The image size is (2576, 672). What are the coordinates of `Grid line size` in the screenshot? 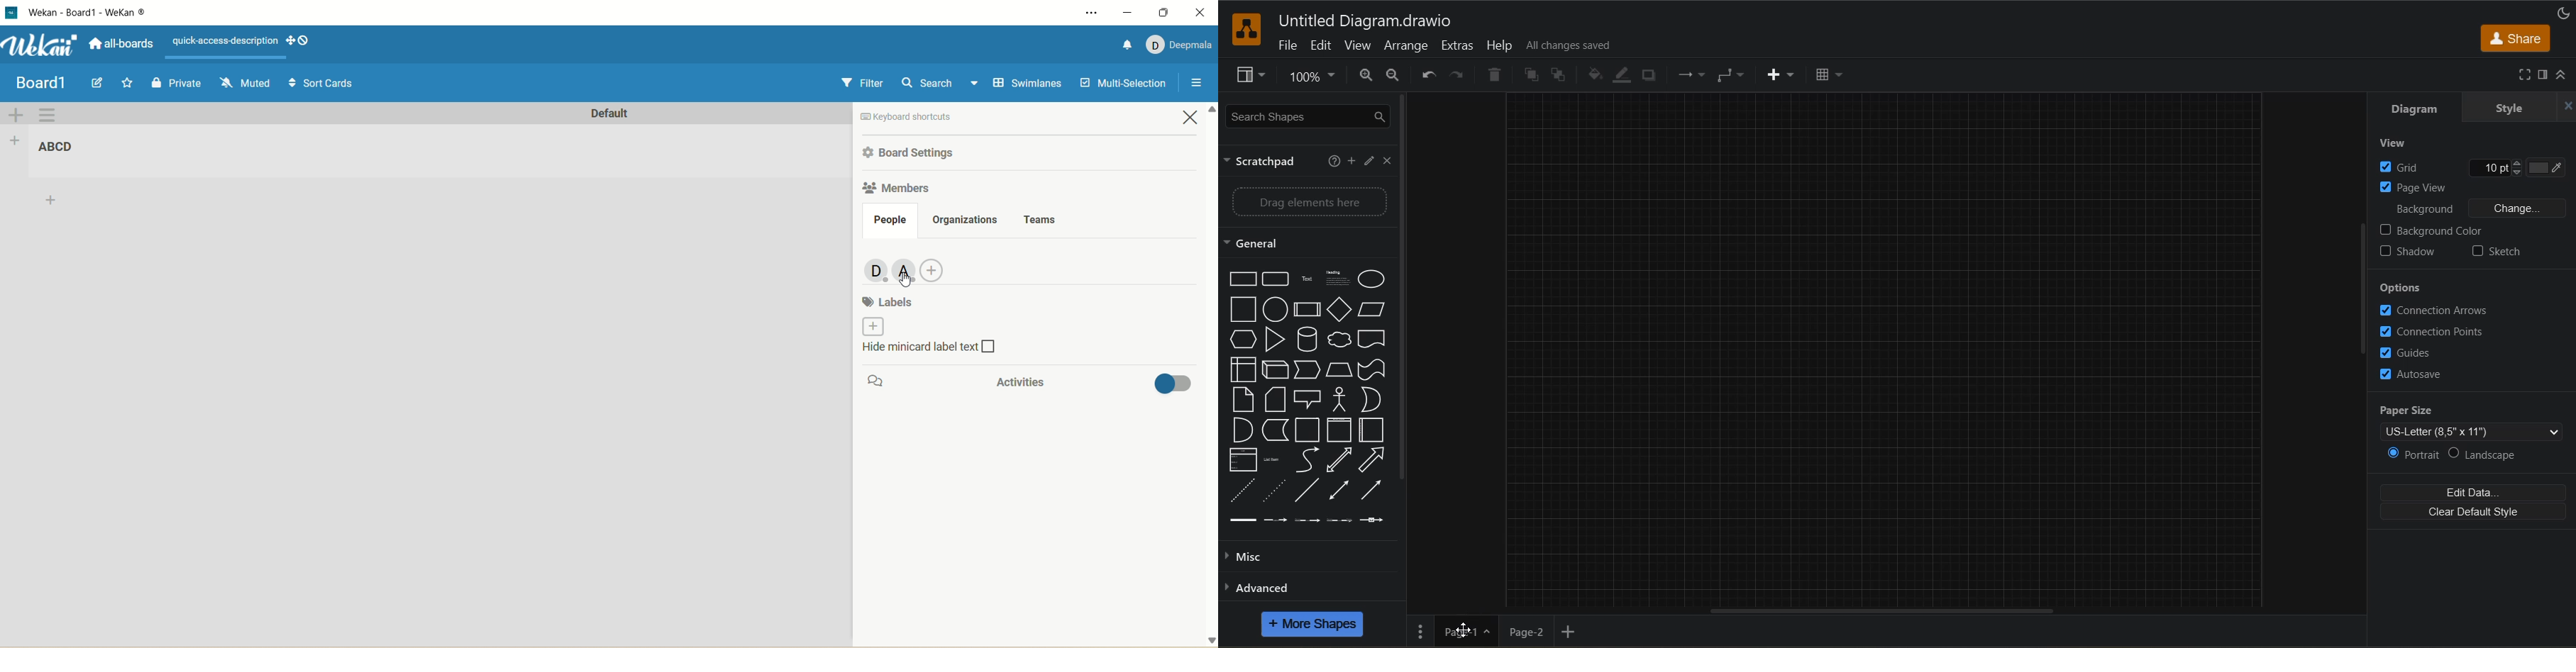 It's located at (2486, 167).